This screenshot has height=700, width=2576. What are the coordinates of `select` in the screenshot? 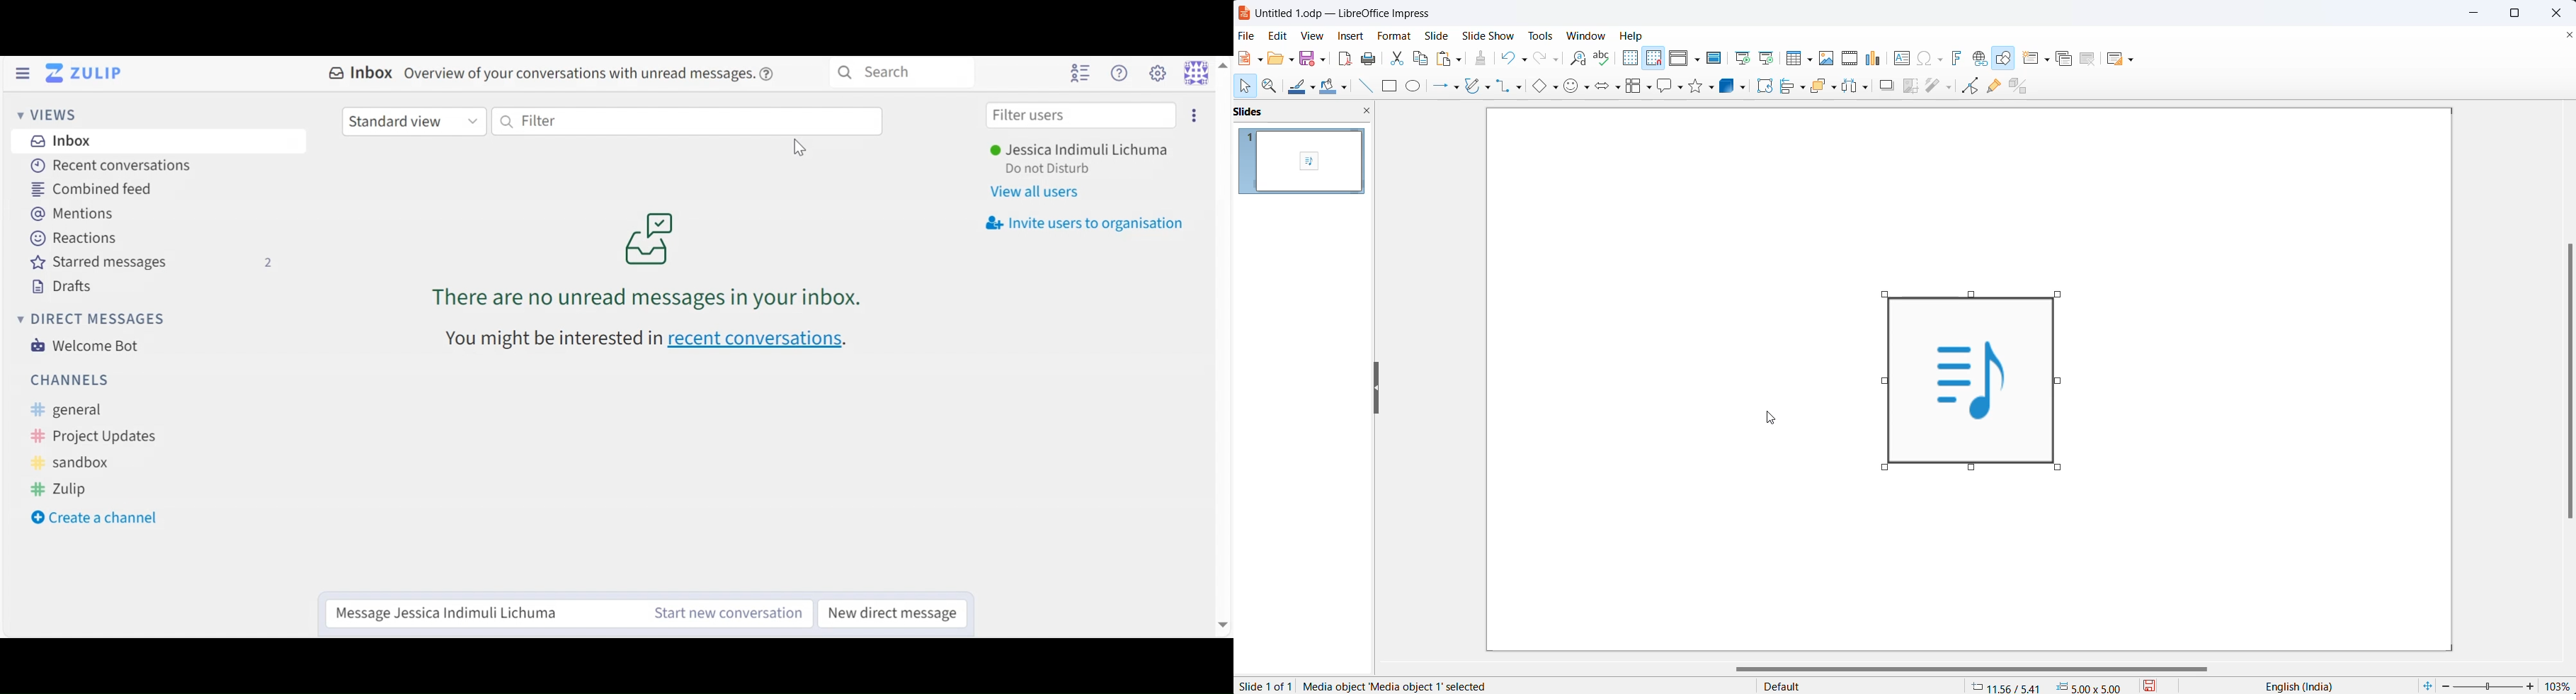 It's located at (1246, 86).